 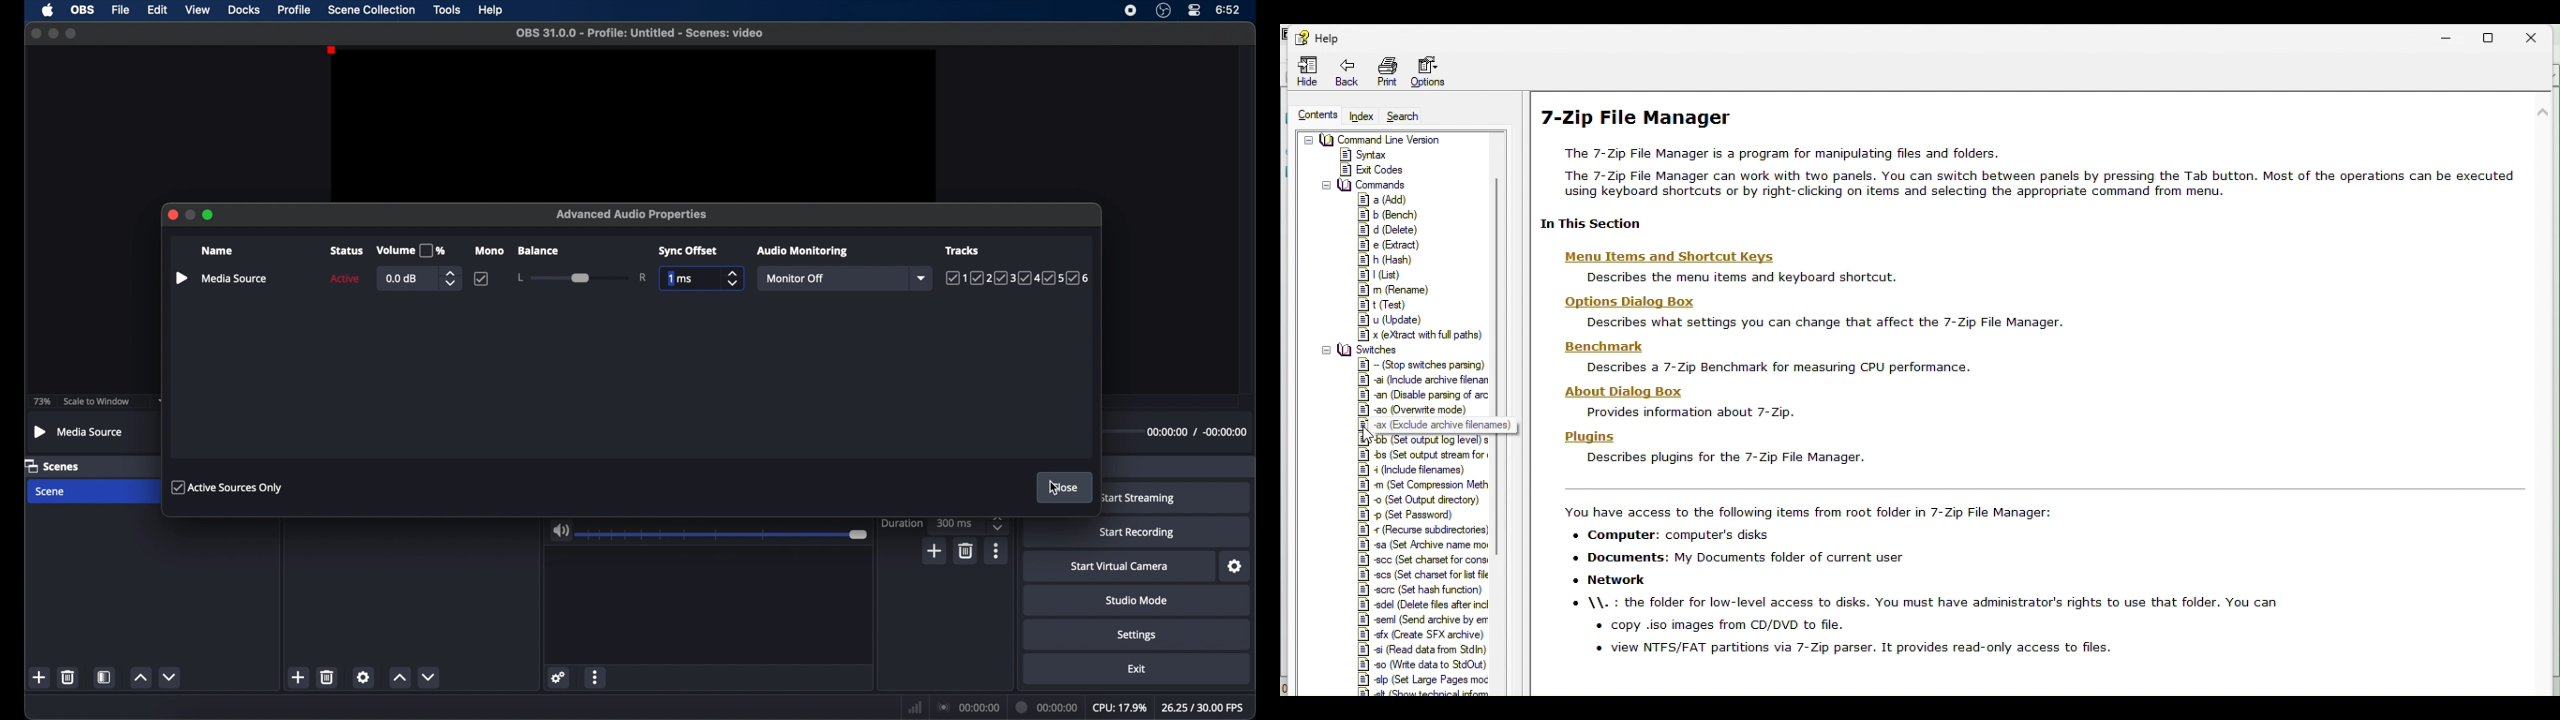 What do you see at coordinates (51, 492) in the screenshot?
I see `scene` at bounding box center [51, 492].